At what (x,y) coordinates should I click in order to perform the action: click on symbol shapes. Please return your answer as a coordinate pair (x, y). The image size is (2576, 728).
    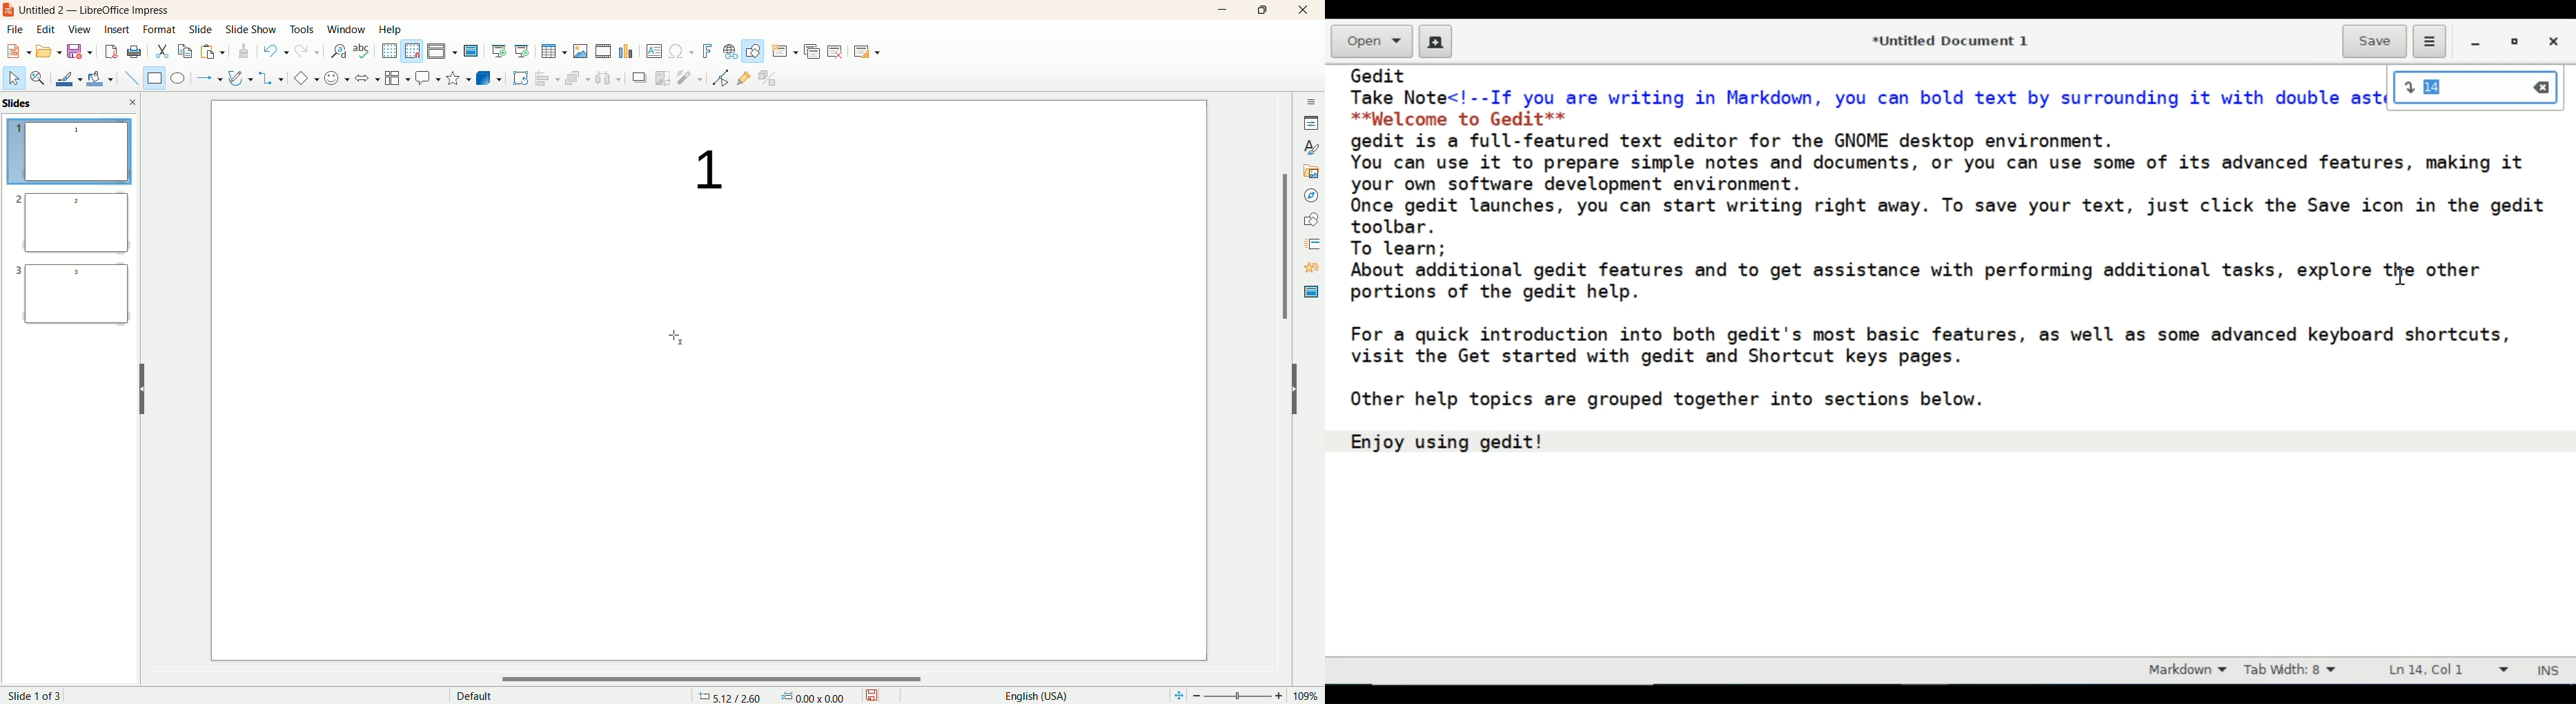
    Looking at the image, I should click on (334, 79).